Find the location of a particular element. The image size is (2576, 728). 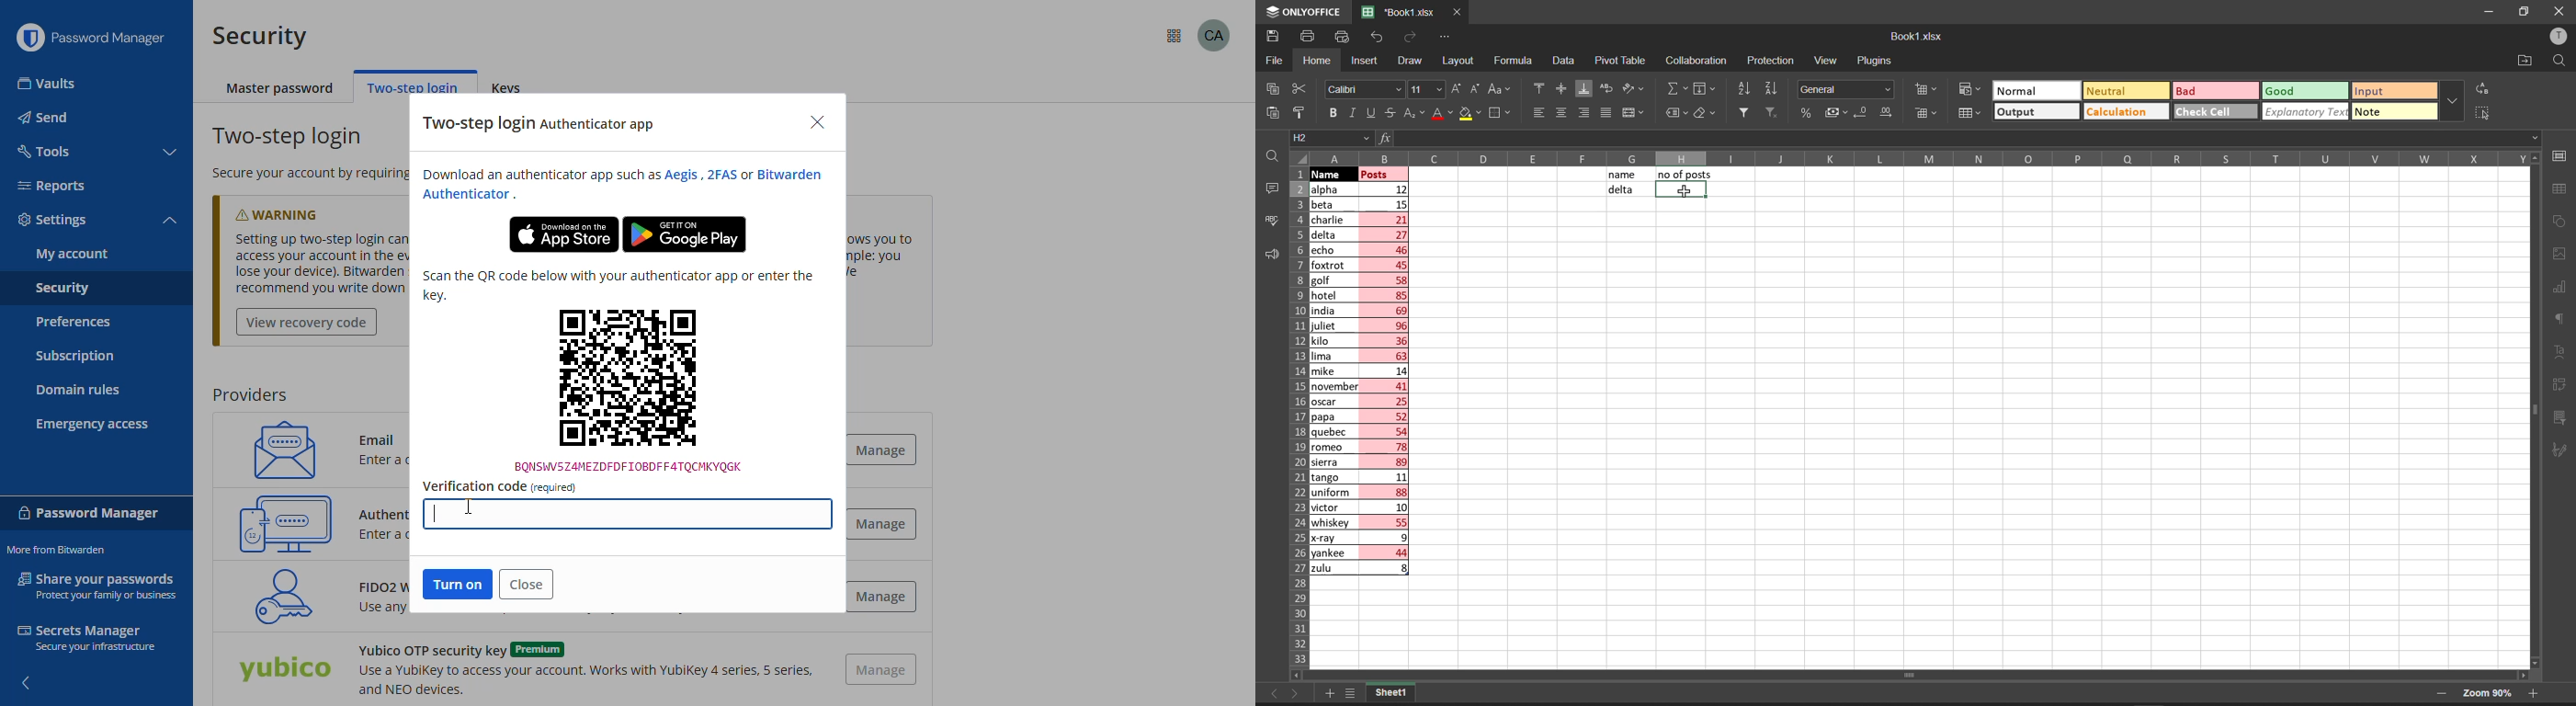

draw is located at coordinates (1407, 61).